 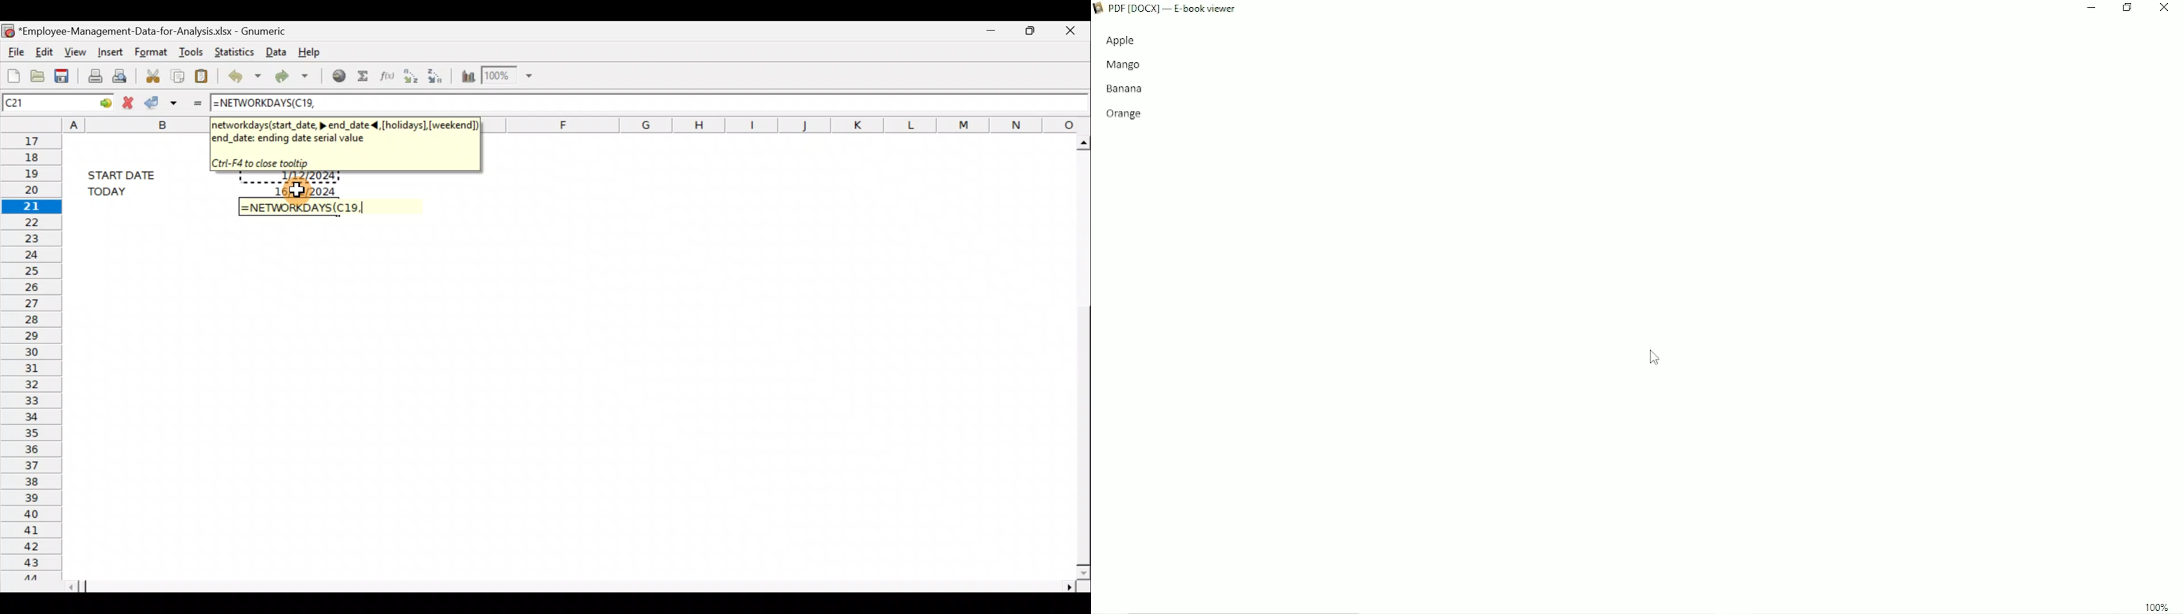 What do you see at coordinates (1178, 9) in the screenshot?
I see `Title` at bounding box center [1178, 9].